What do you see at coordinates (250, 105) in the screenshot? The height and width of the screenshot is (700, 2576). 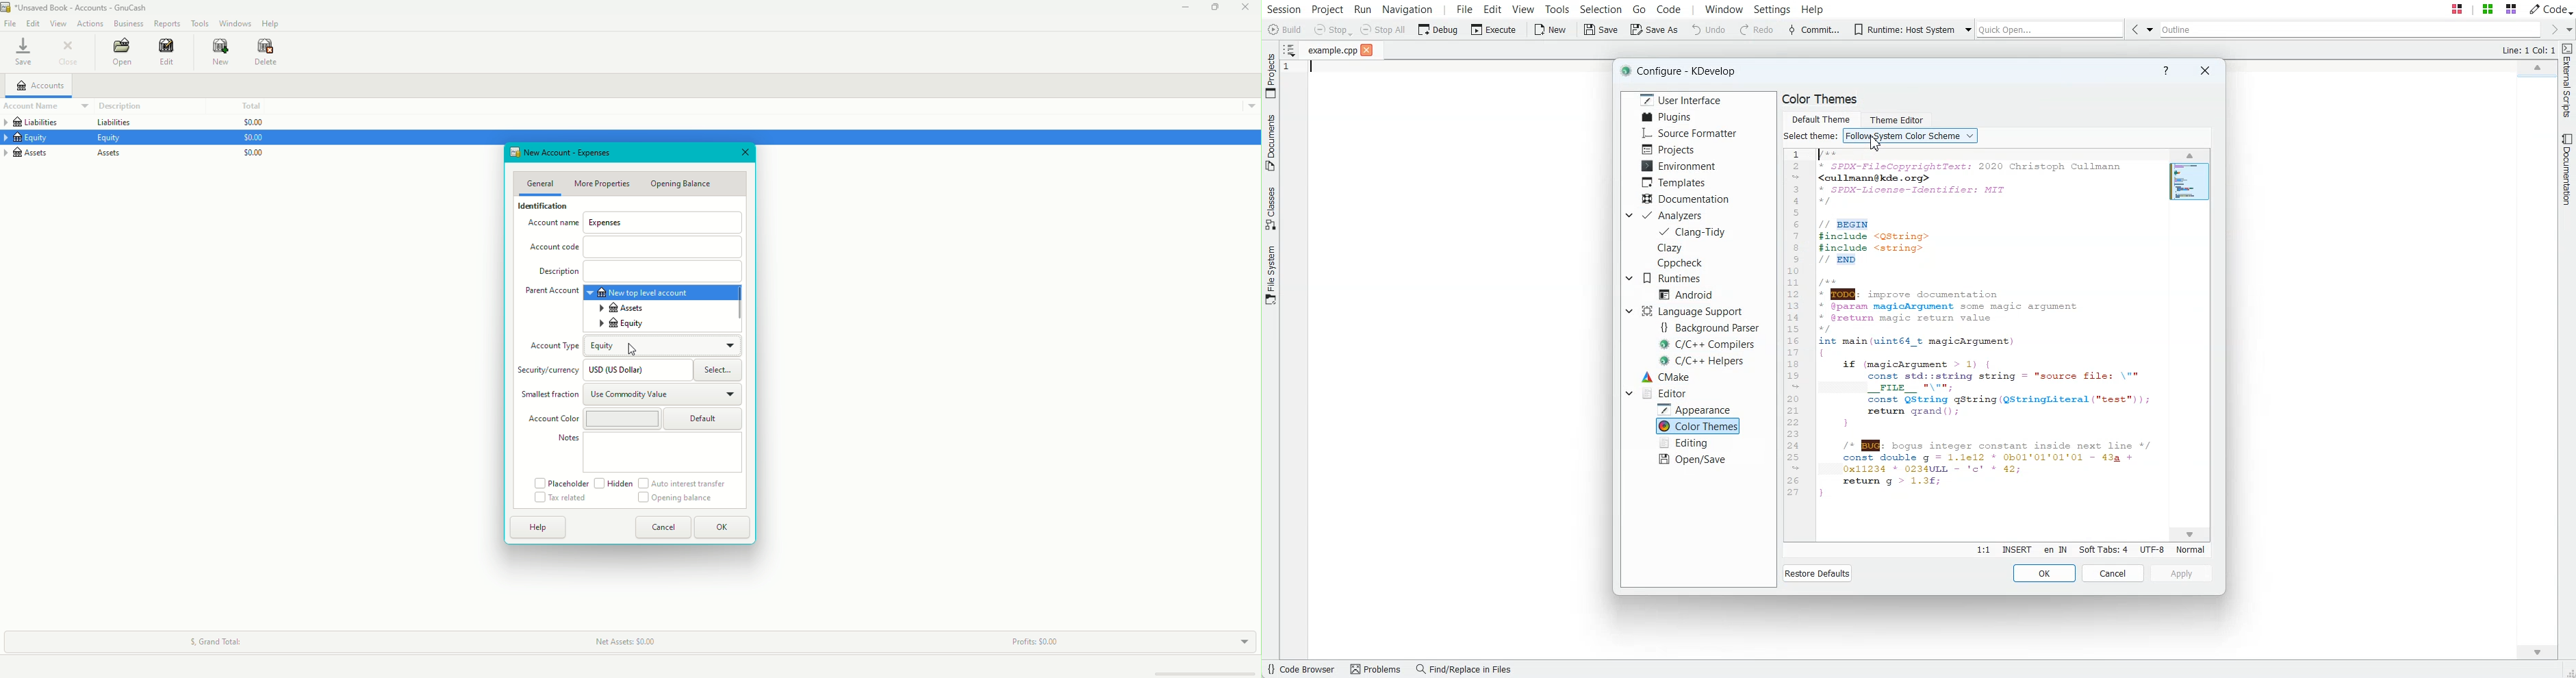 I see `Total` at bounding box center [250, 105].